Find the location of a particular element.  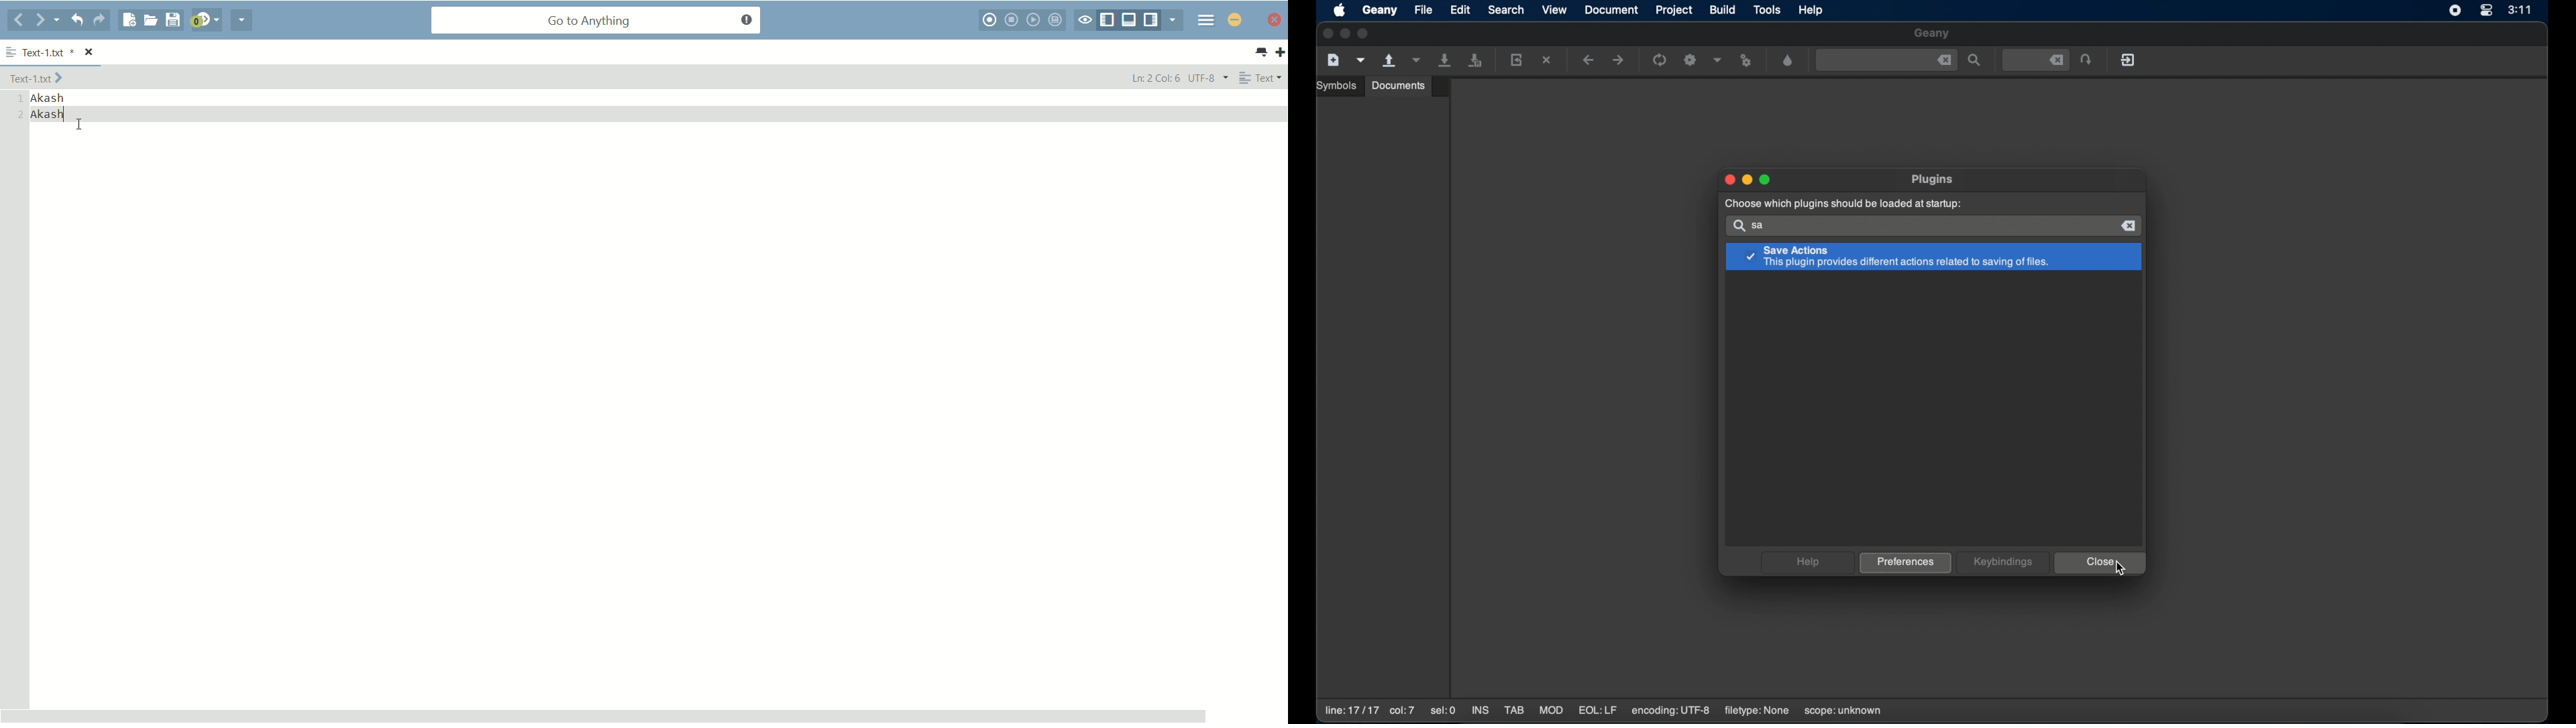

3:11 is located at coordinates (2520, 9).